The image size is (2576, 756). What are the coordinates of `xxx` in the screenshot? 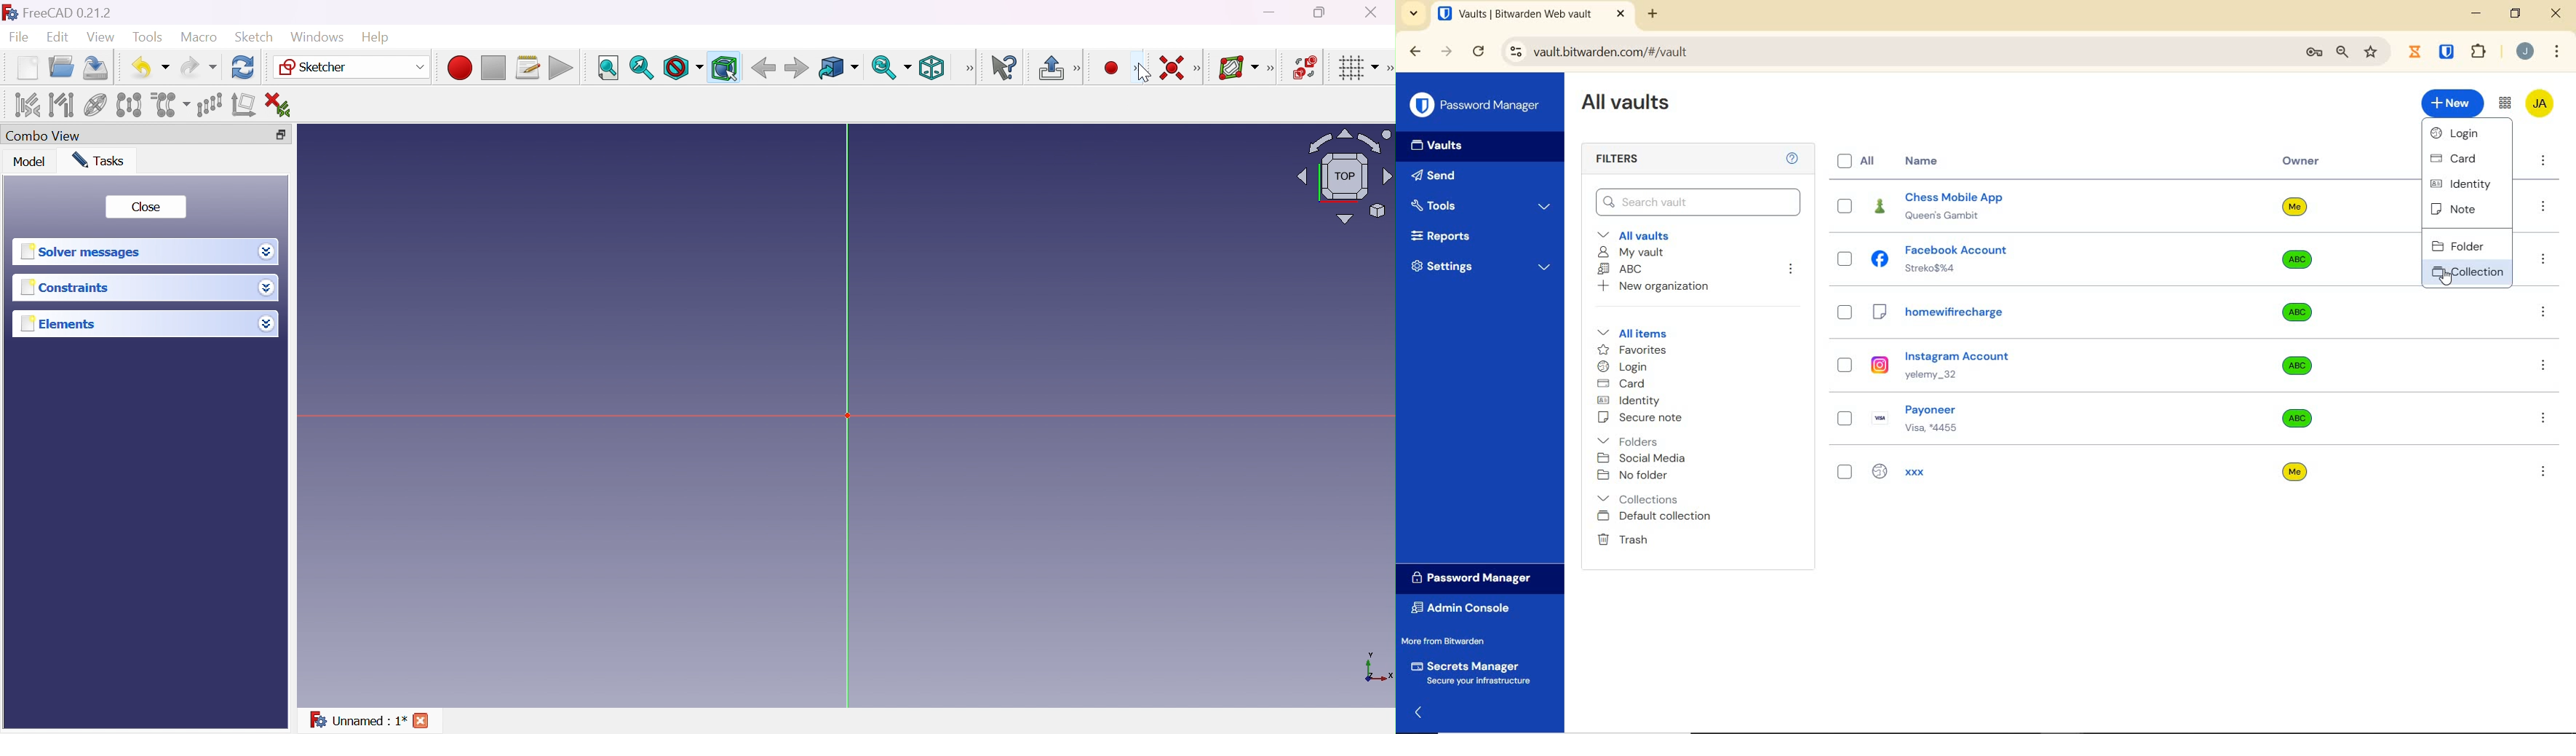 It's located at (2040, 469).